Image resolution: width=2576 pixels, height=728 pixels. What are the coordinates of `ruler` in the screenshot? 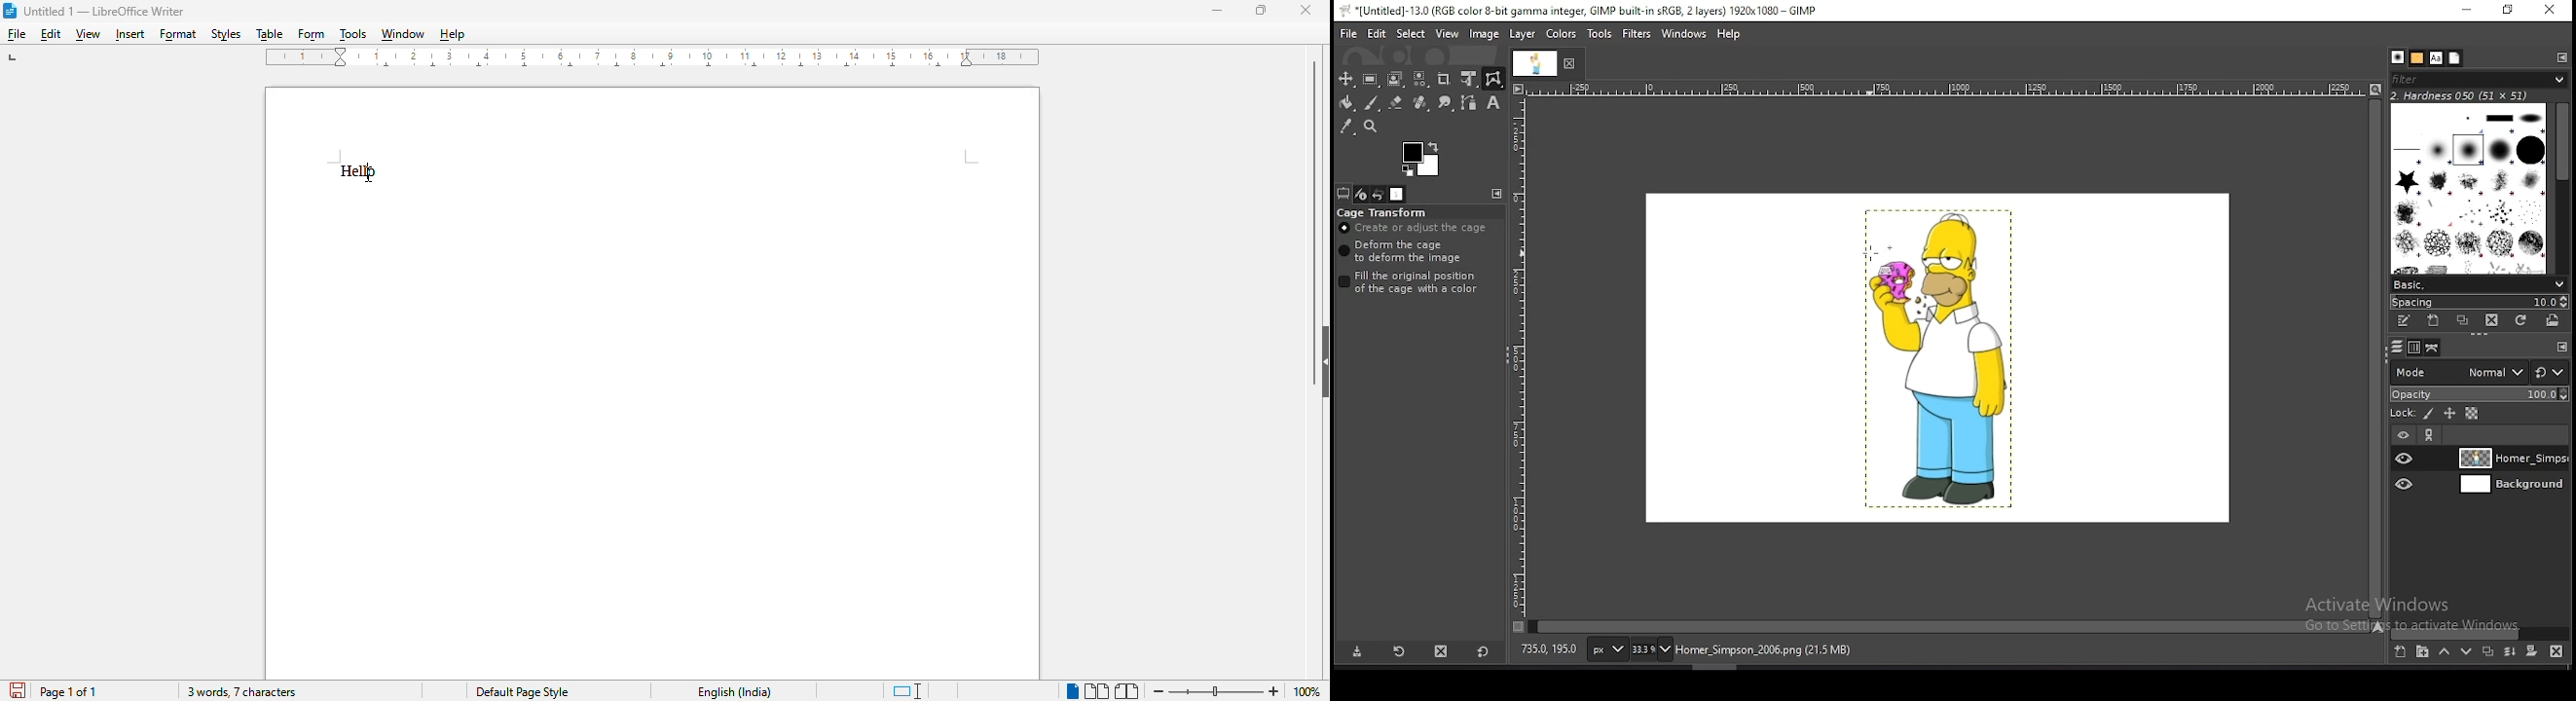 It's located at (653, 57).